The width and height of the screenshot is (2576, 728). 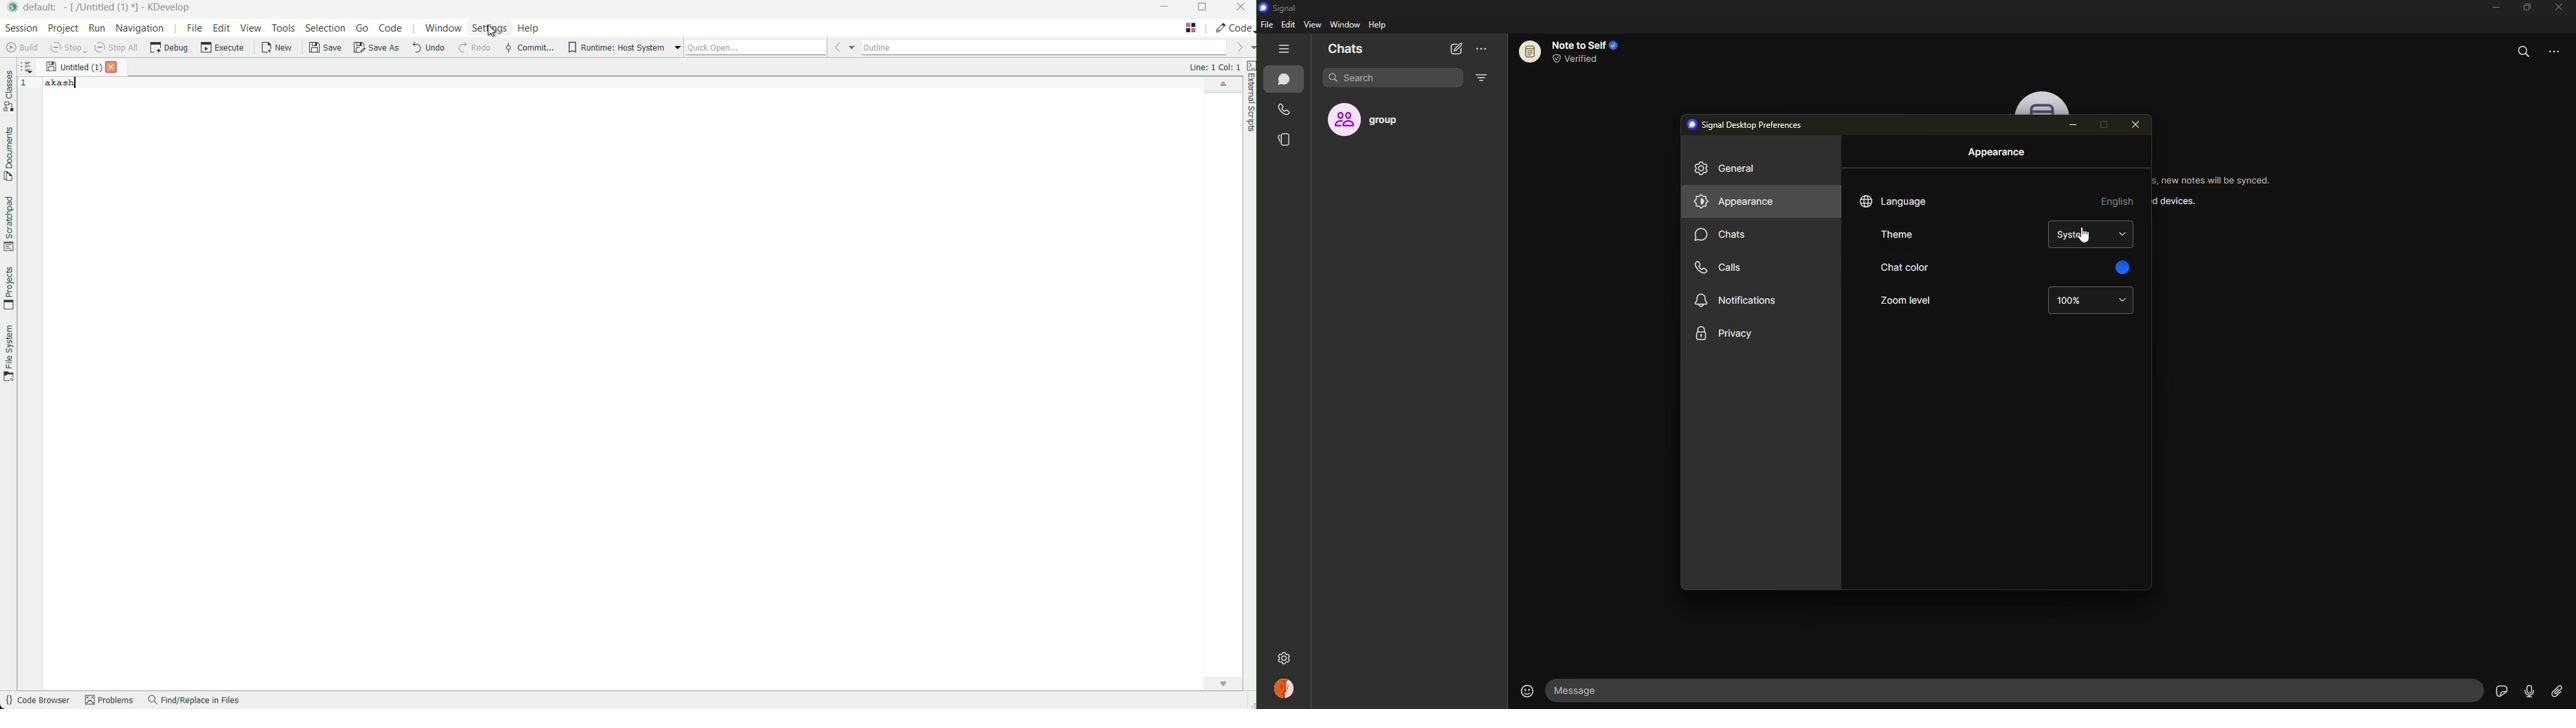 What do you see at coordinates (2123, 234) in the screenshot?
I see `drop down` at bounding box center [2123, 234].